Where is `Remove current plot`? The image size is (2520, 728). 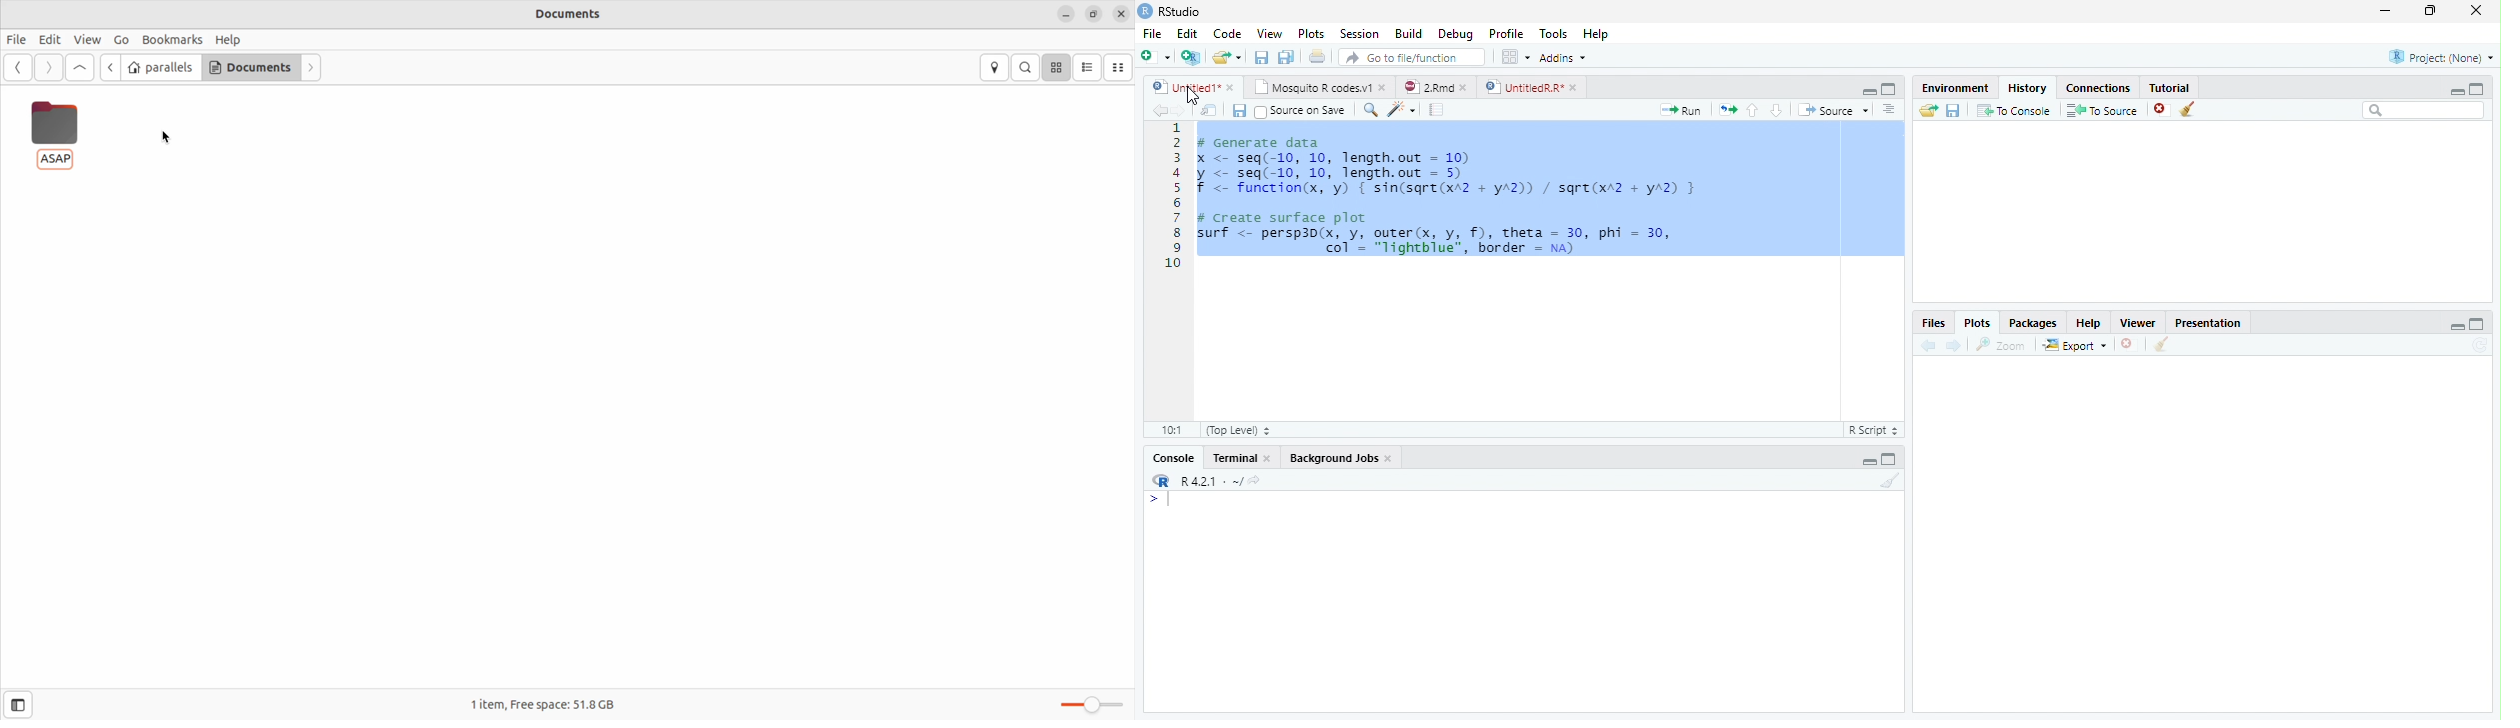
Remove current plot is located at coordinates (2131, 344).